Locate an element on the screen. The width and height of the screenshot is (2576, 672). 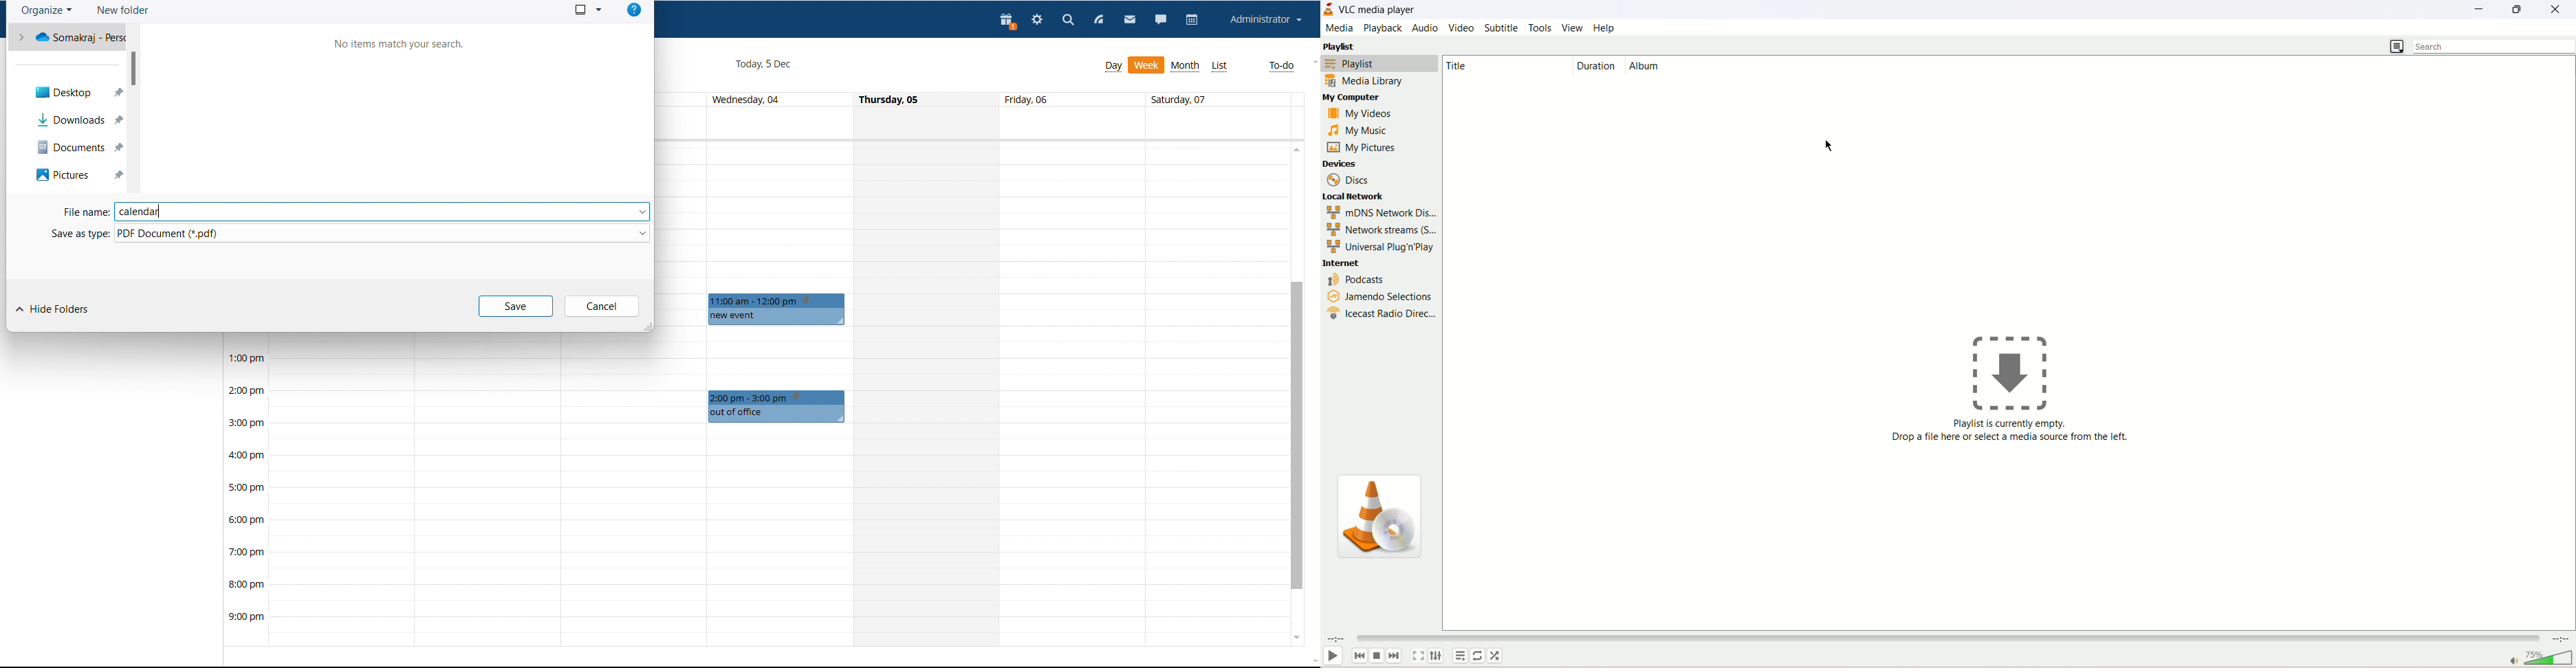
discs is located at coordinates (1350, 180).